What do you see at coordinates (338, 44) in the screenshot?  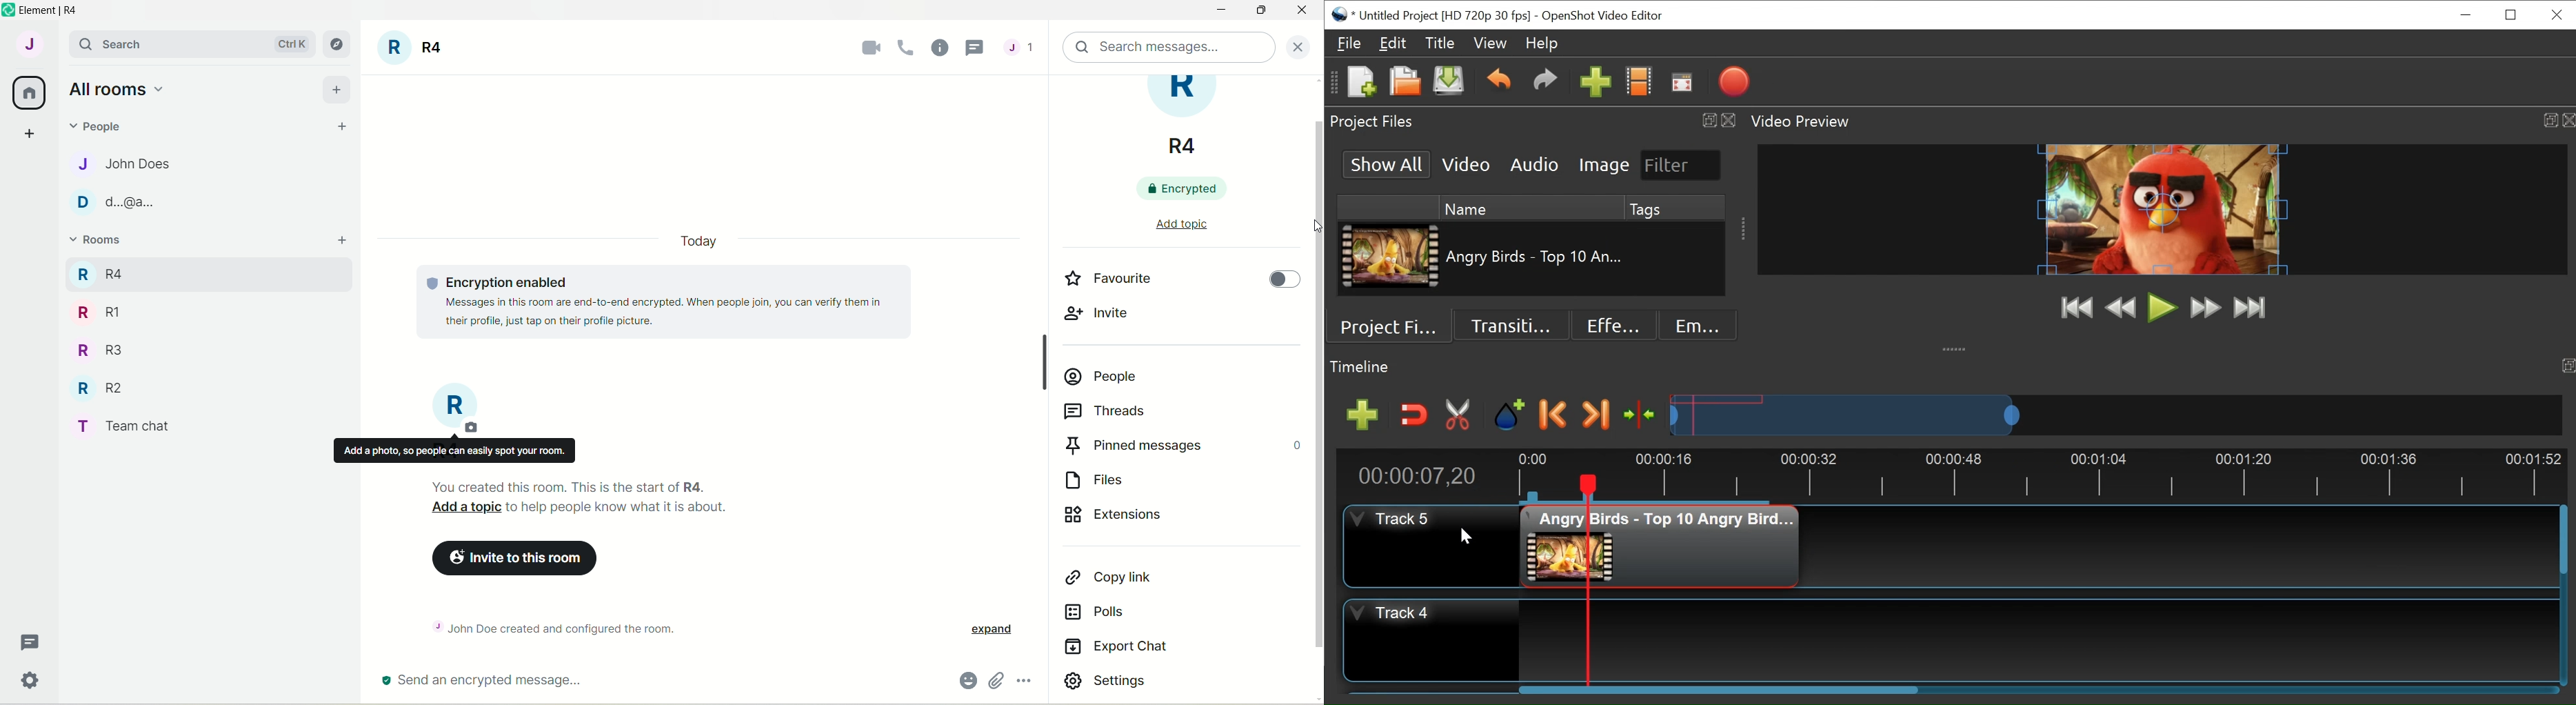 I see `explore rooms` at bounding box center [338, 44].